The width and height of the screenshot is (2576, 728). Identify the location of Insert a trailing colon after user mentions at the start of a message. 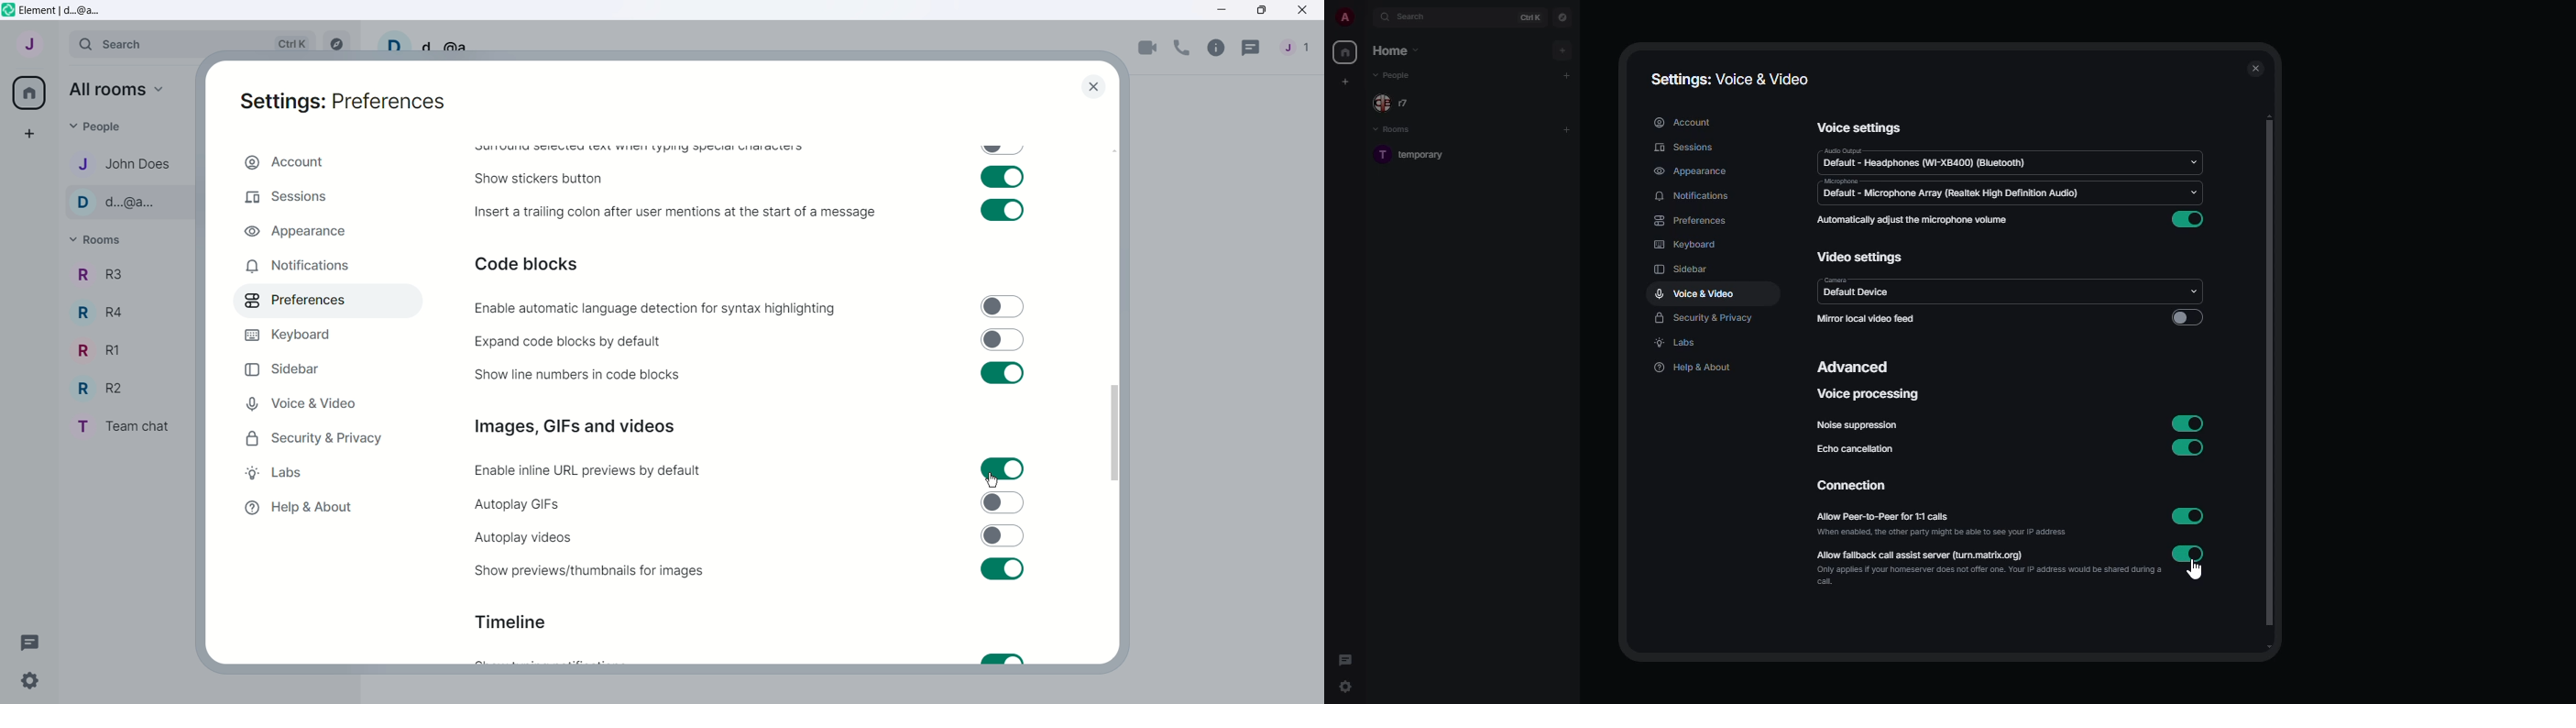
(677, 212).